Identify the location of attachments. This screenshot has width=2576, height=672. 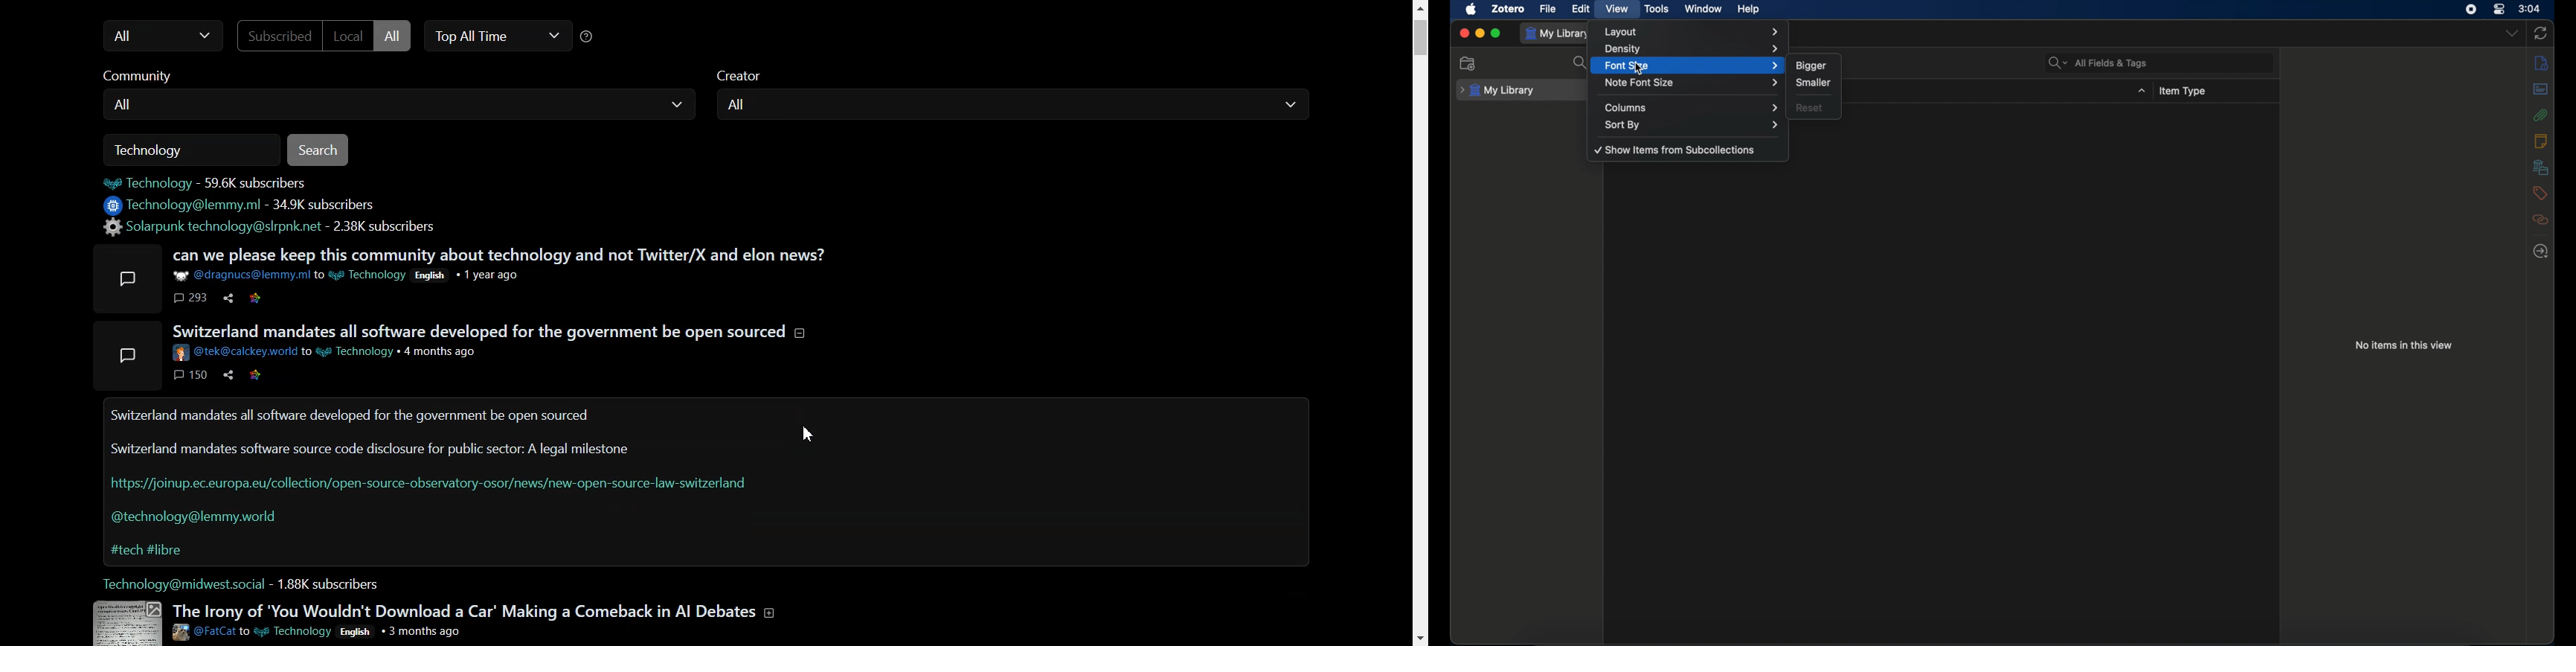
(2540, 115).